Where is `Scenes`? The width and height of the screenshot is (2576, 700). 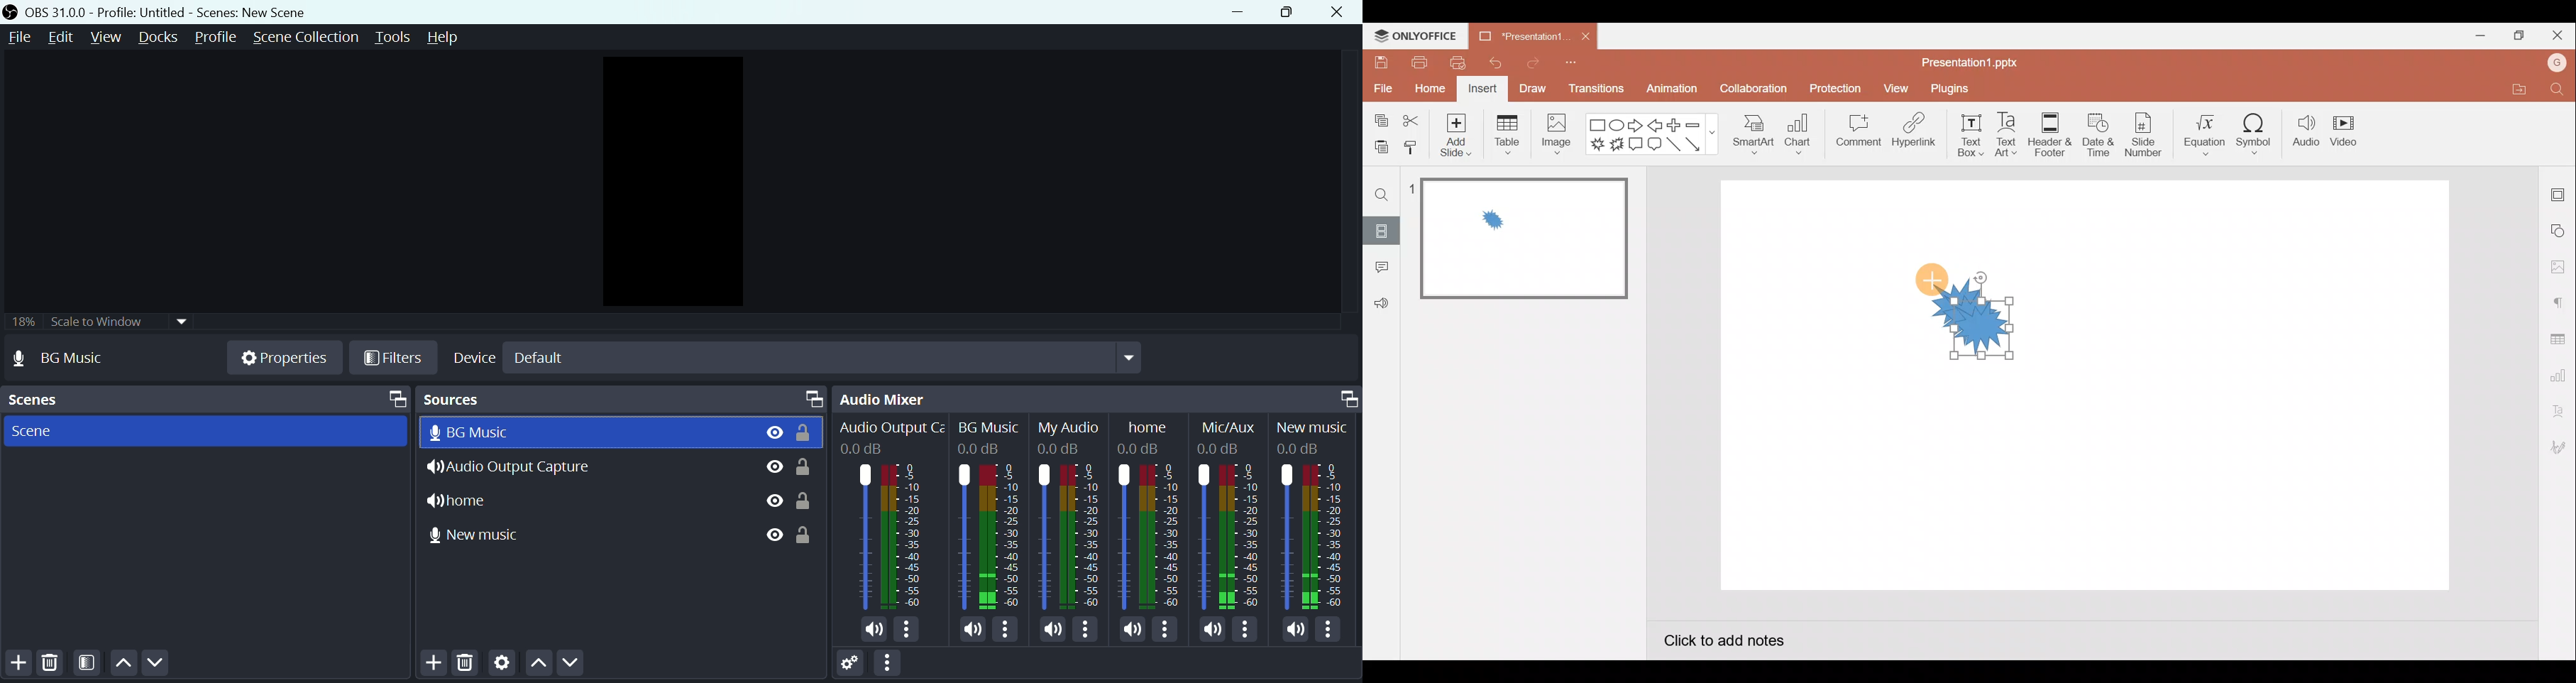
Scenes is located at coordinates (42, 400).